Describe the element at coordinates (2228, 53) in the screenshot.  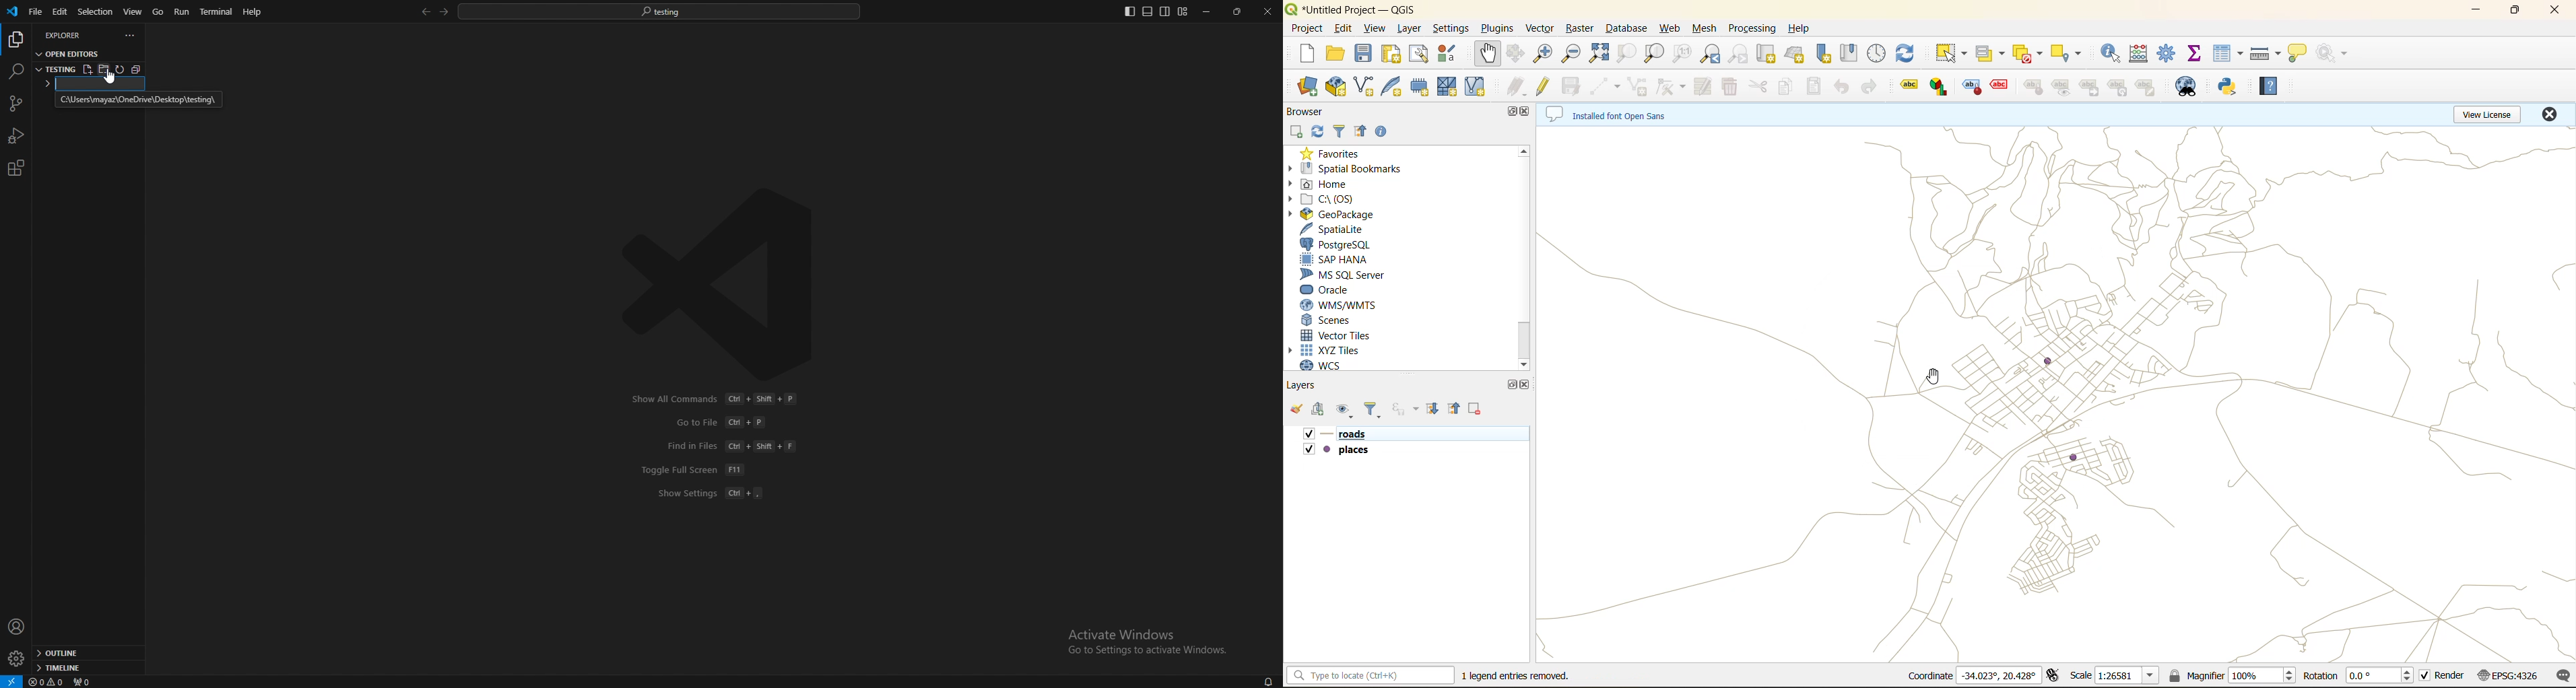
I see `attribute table` at that location.